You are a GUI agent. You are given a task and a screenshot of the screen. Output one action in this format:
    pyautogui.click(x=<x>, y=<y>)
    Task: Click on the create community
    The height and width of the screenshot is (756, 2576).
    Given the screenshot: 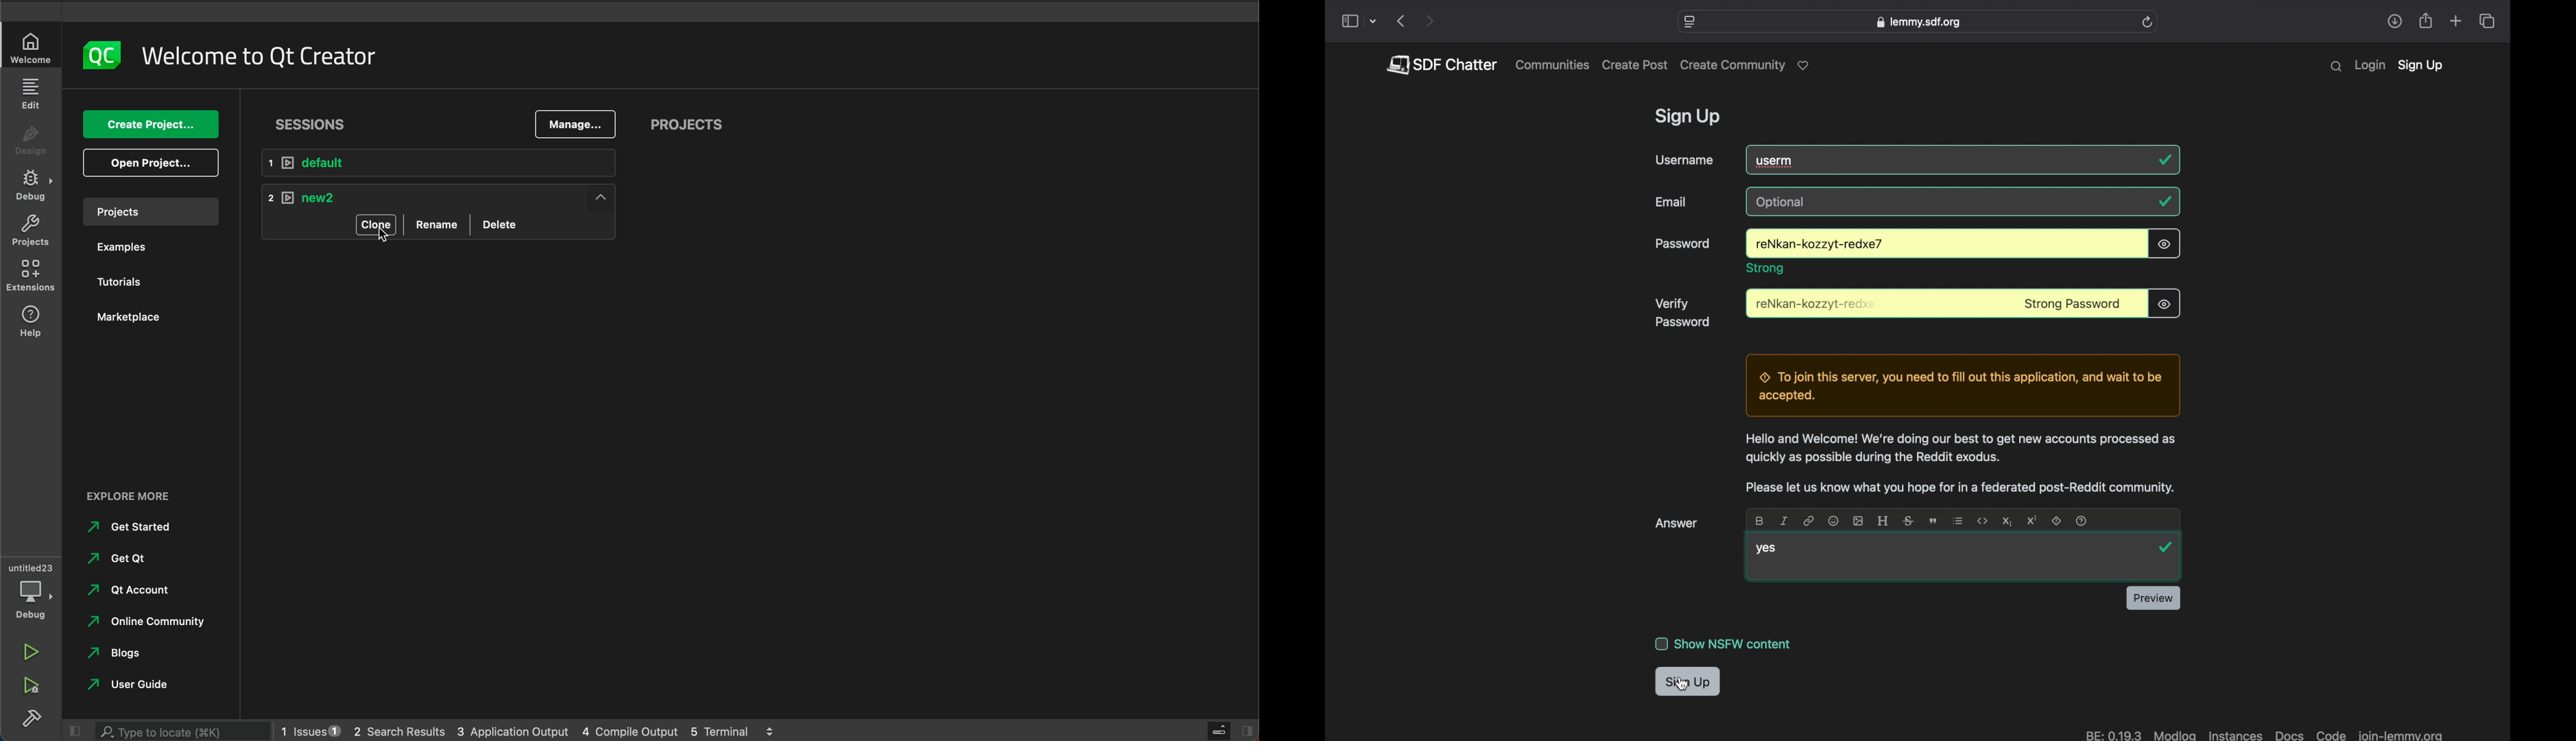 What is the action you would take?
    pyautogui.click(x=1748, y=66)
    